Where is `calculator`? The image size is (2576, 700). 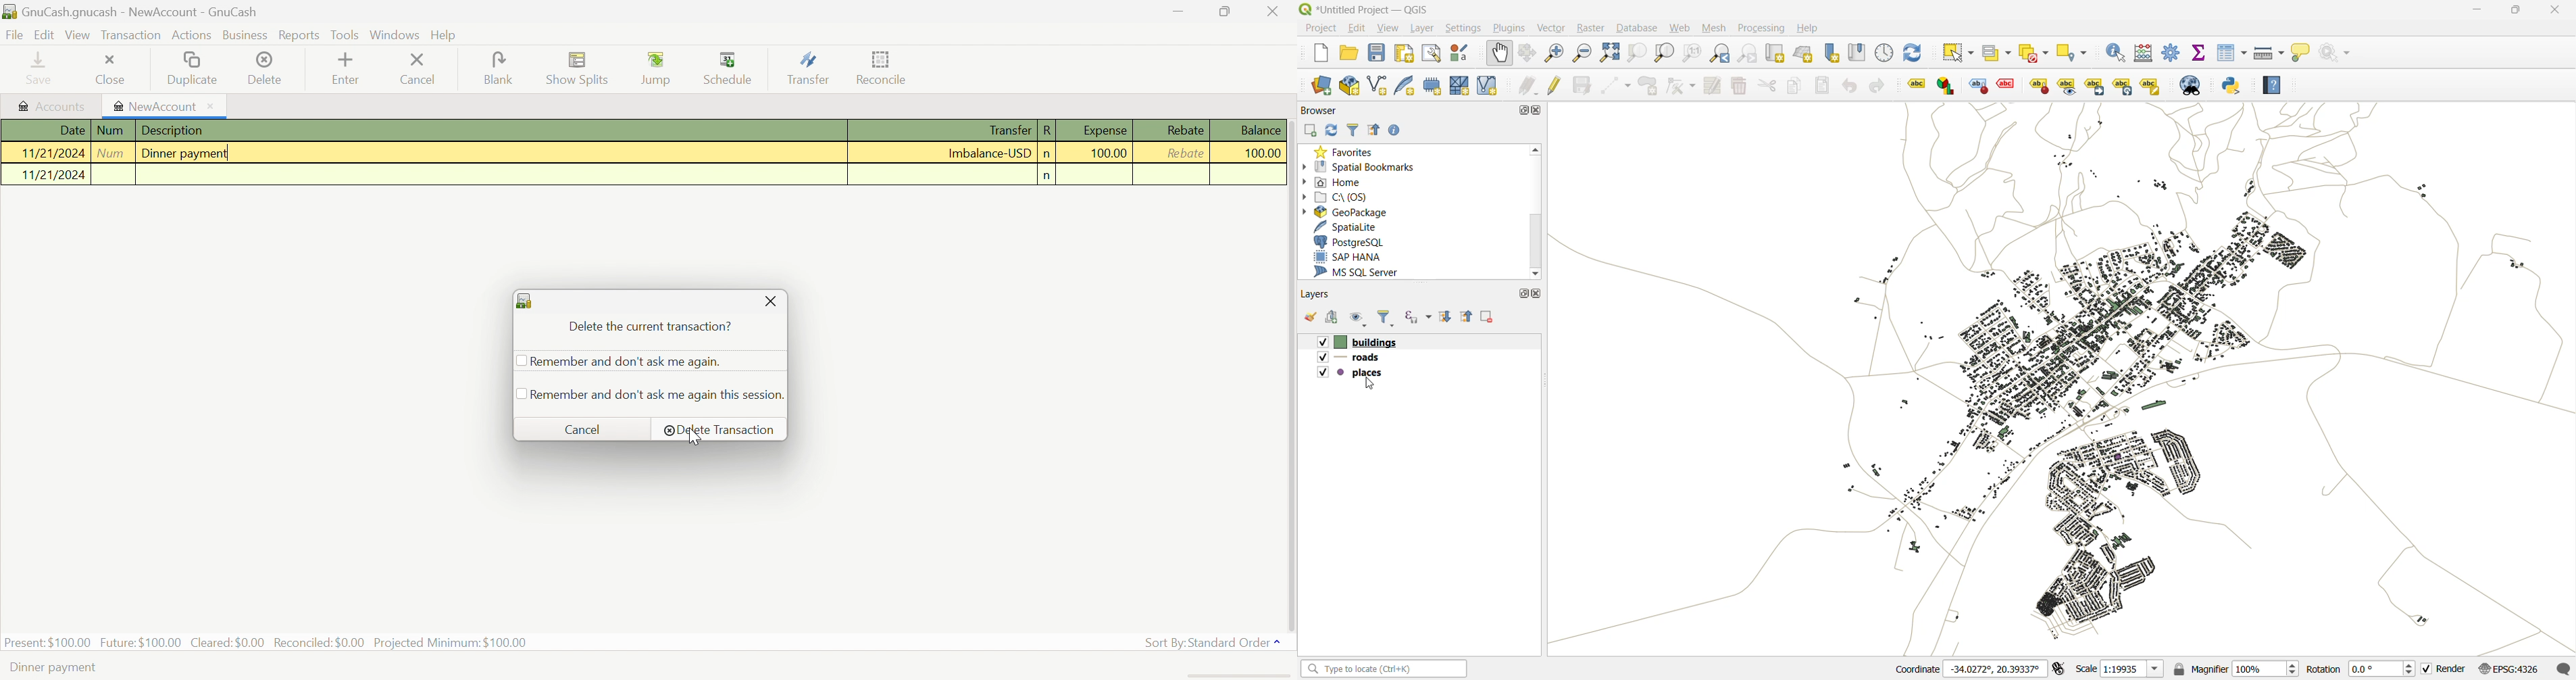
calculator is located at coordinates (2145, 54).